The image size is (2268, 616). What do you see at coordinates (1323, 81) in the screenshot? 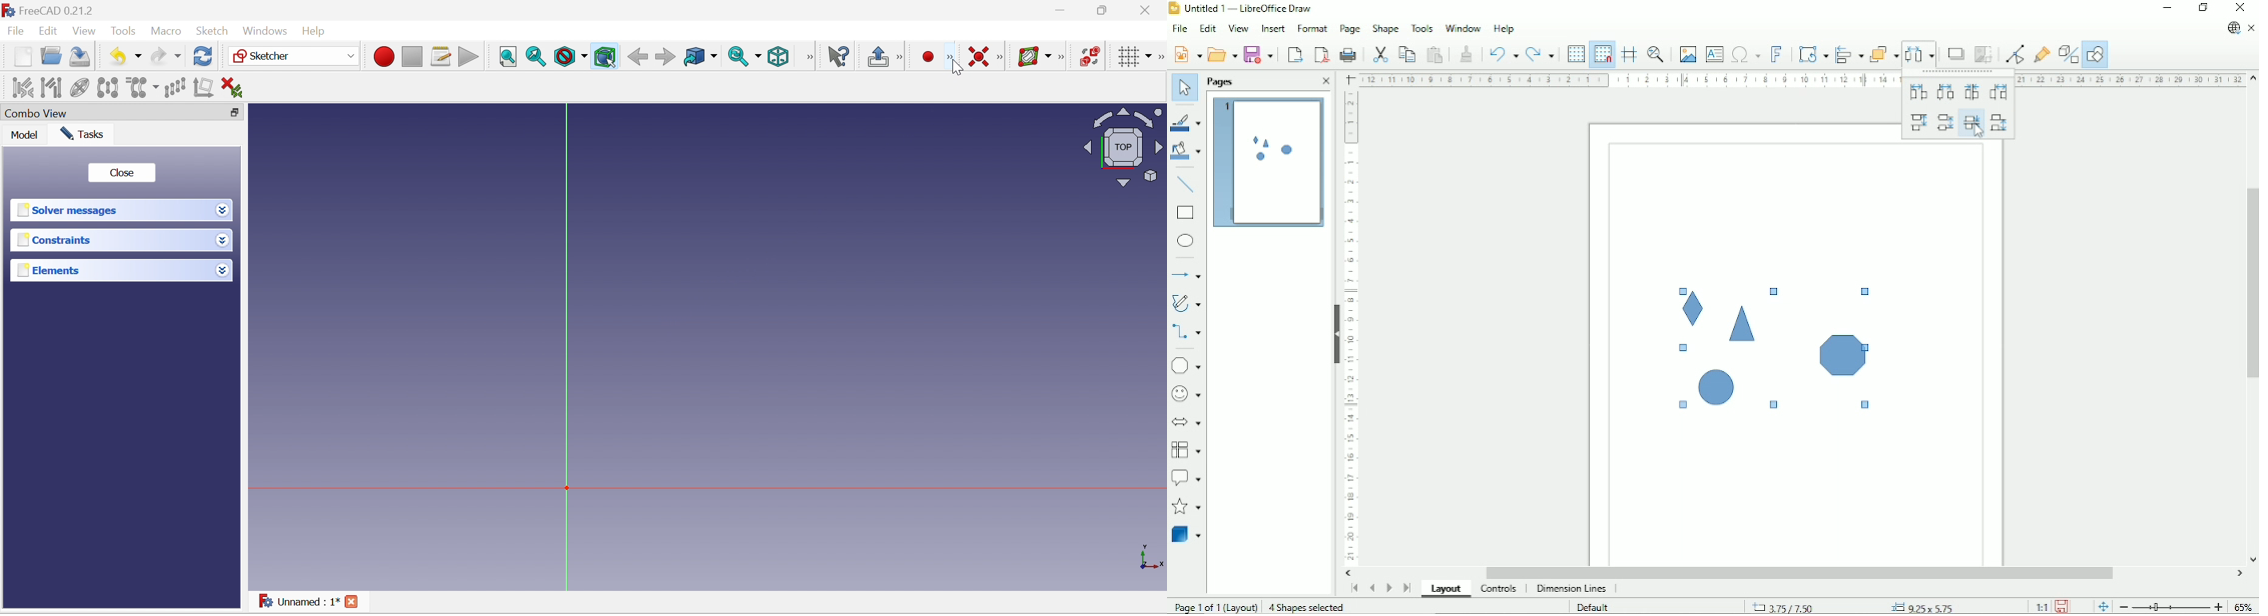
I see `Close` at bounding box center [1323, 81].